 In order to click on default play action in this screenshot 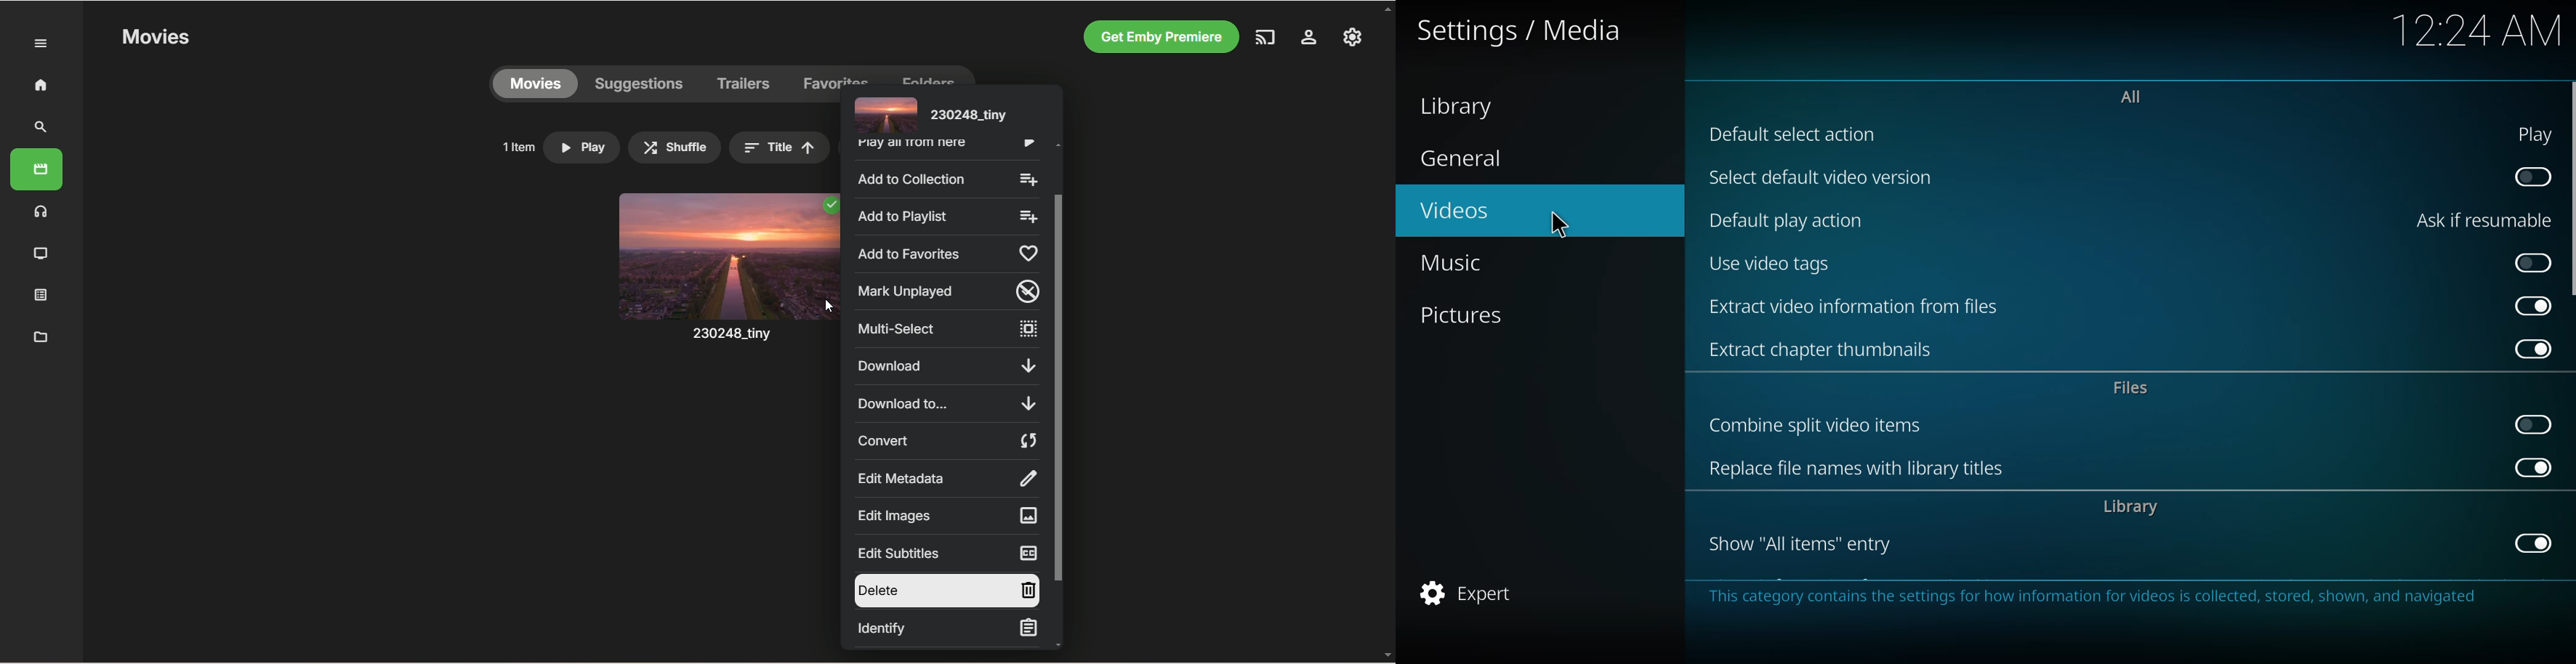, I will do `click(1794, 220)`.